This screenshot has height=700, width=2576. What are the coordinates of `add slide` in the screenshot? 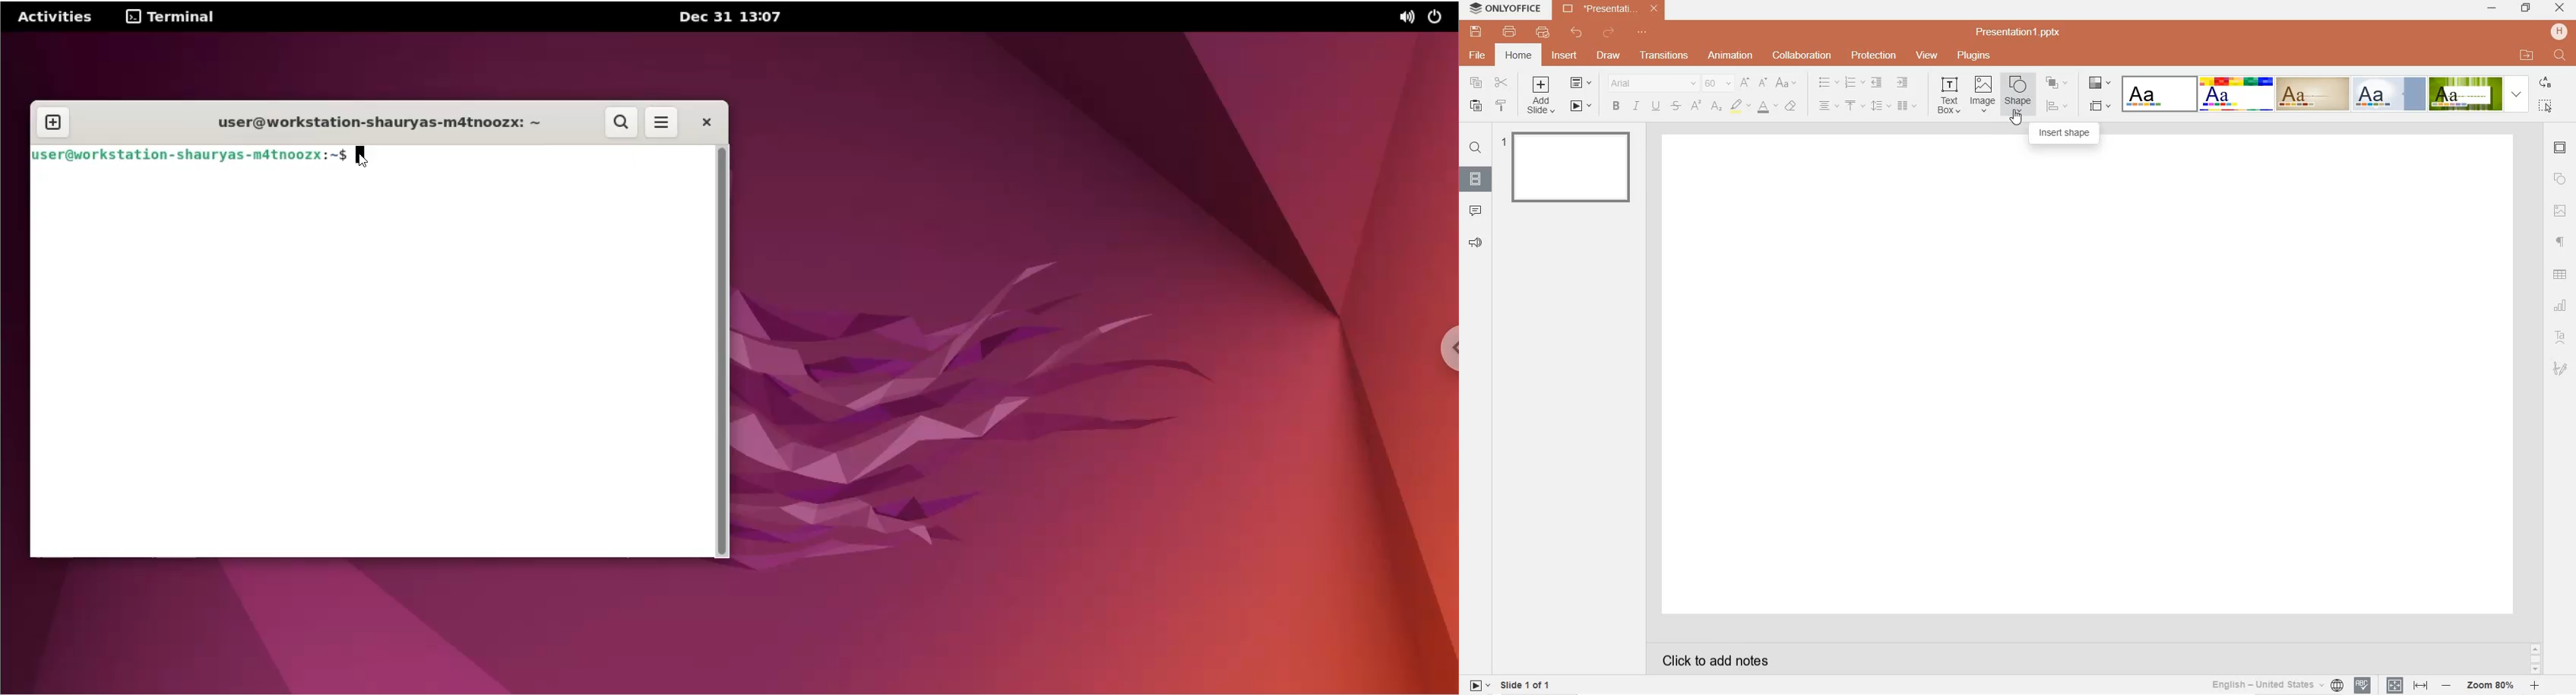 It's located at (1543, 97).